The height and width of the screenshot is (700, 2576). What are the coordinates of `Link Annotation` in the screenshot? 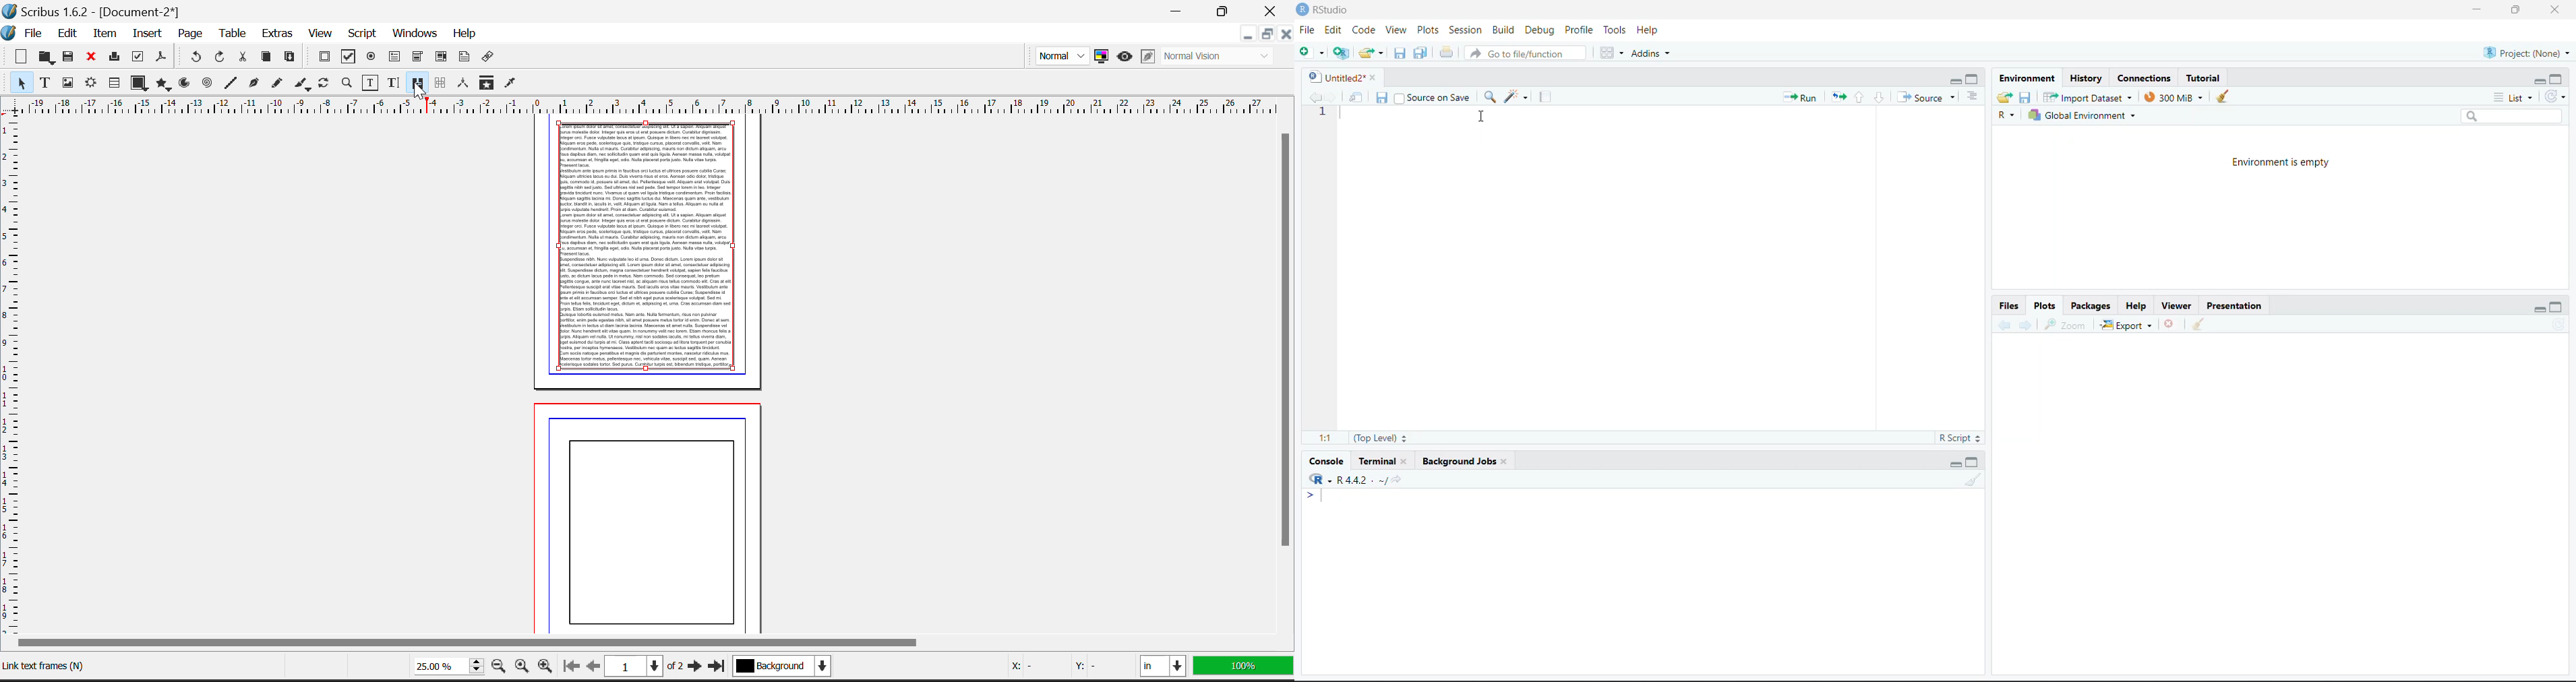 It's located at (490, 59).